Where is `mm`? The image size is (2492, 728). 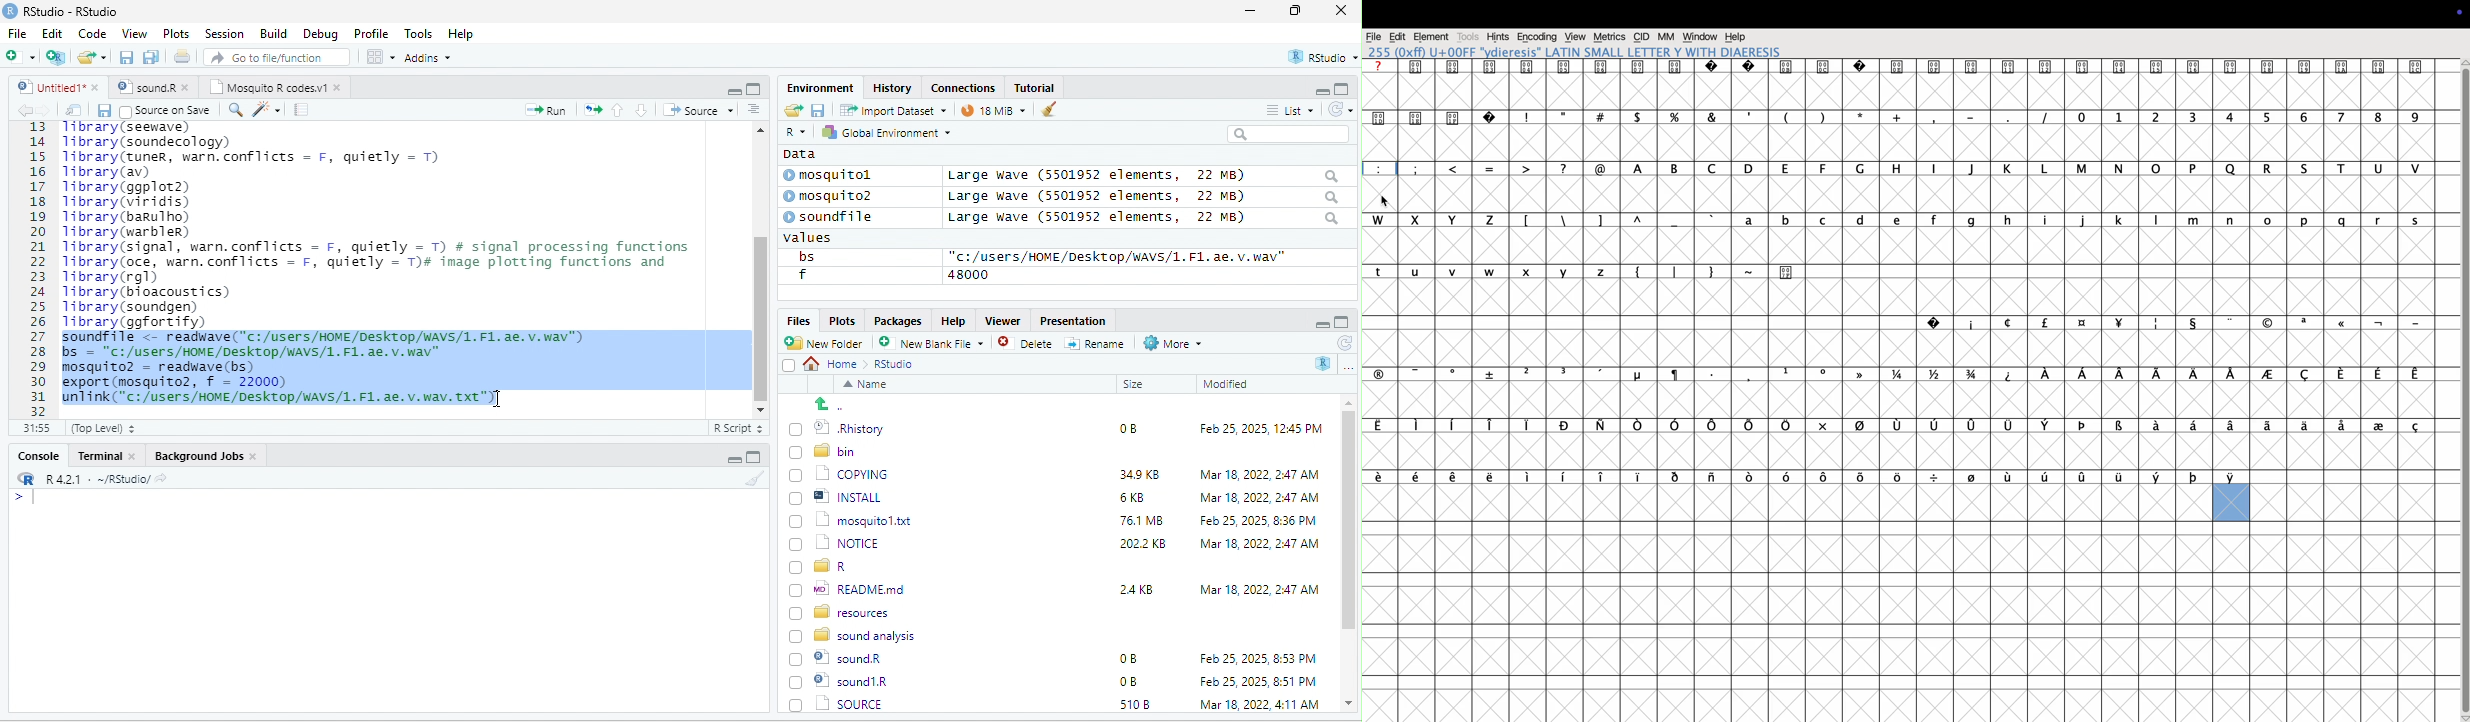
mm is located at coordinates (1668, 37).